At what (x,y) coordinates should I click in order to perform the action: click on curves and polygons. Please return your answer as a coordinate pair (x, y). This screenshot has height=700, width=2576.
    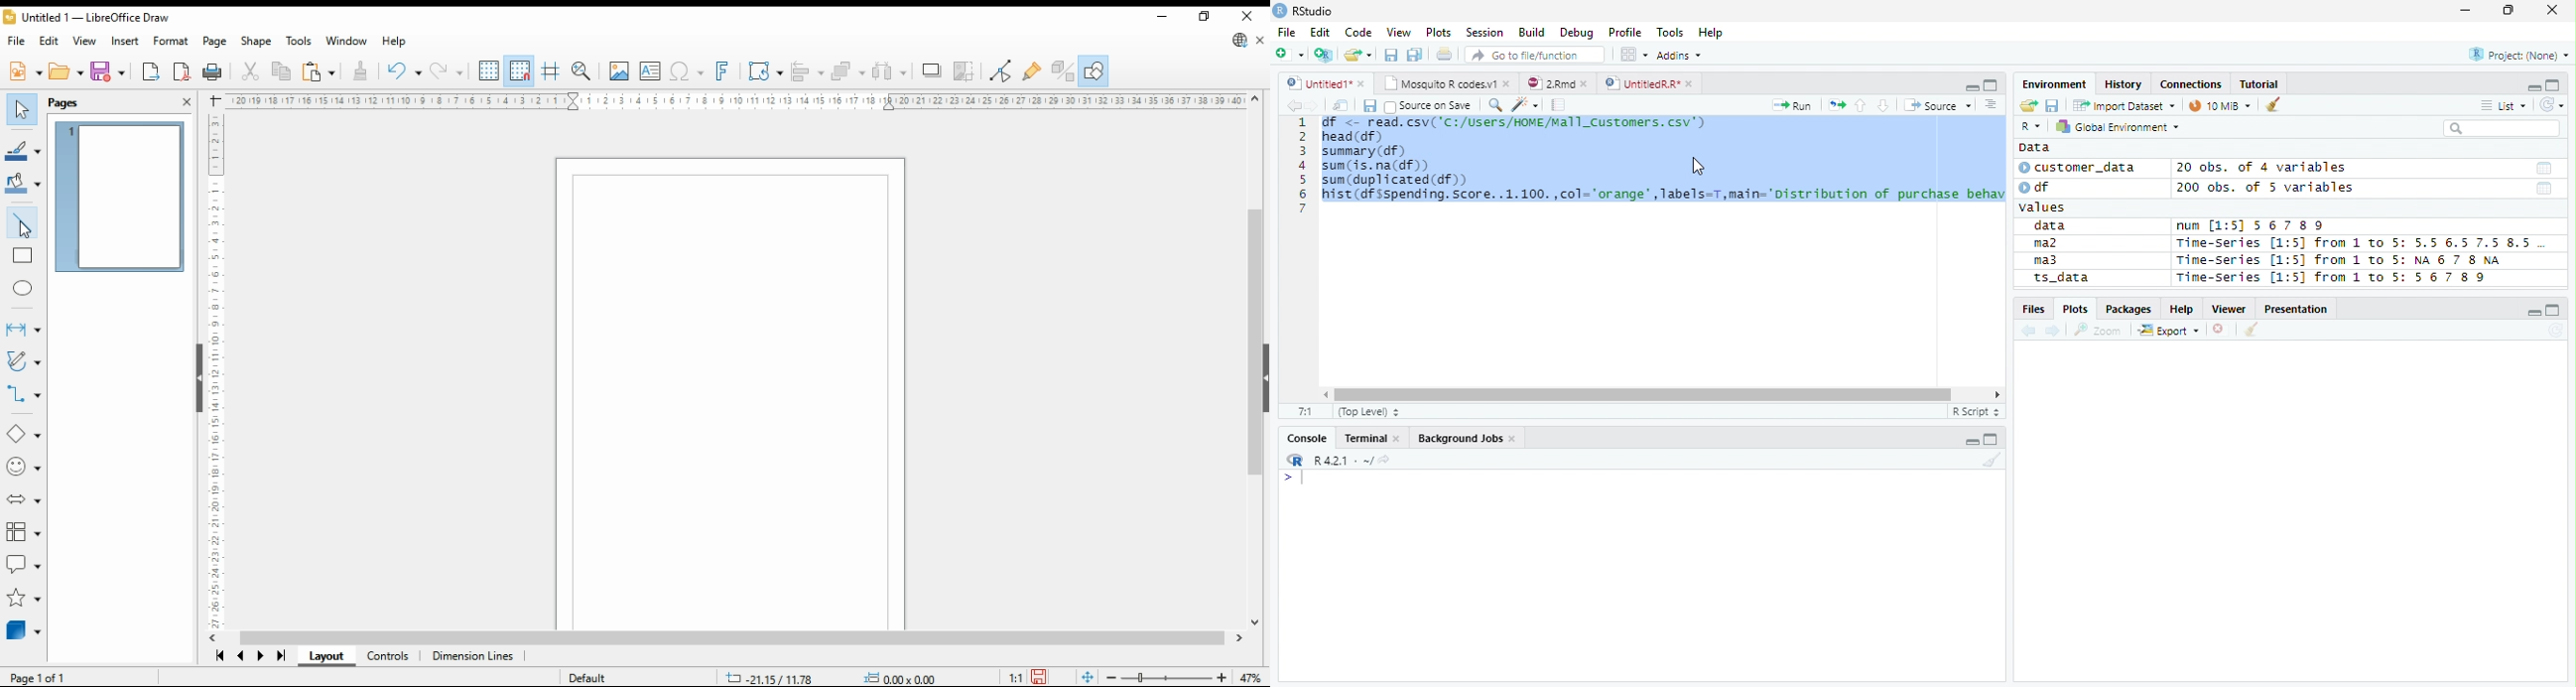
    Looking at the image, I should click on (22, 362).